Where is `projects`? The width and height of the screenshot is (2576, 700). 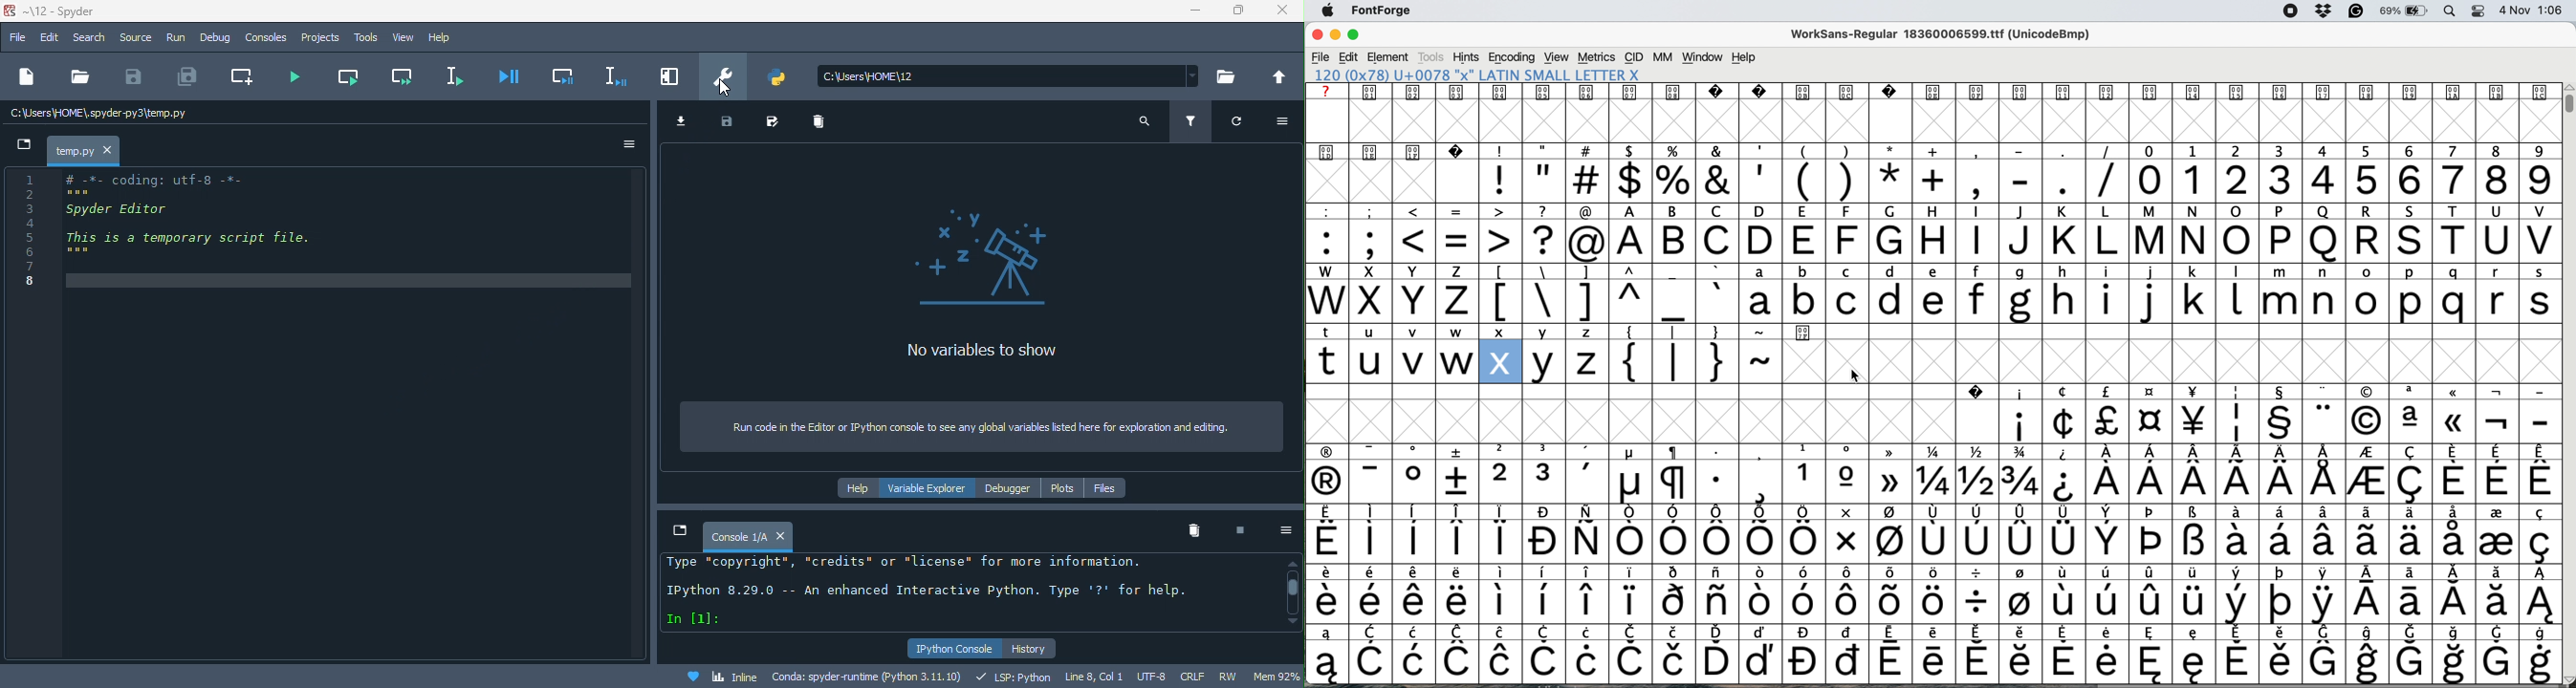
projects is located at coordinates (320, 37).